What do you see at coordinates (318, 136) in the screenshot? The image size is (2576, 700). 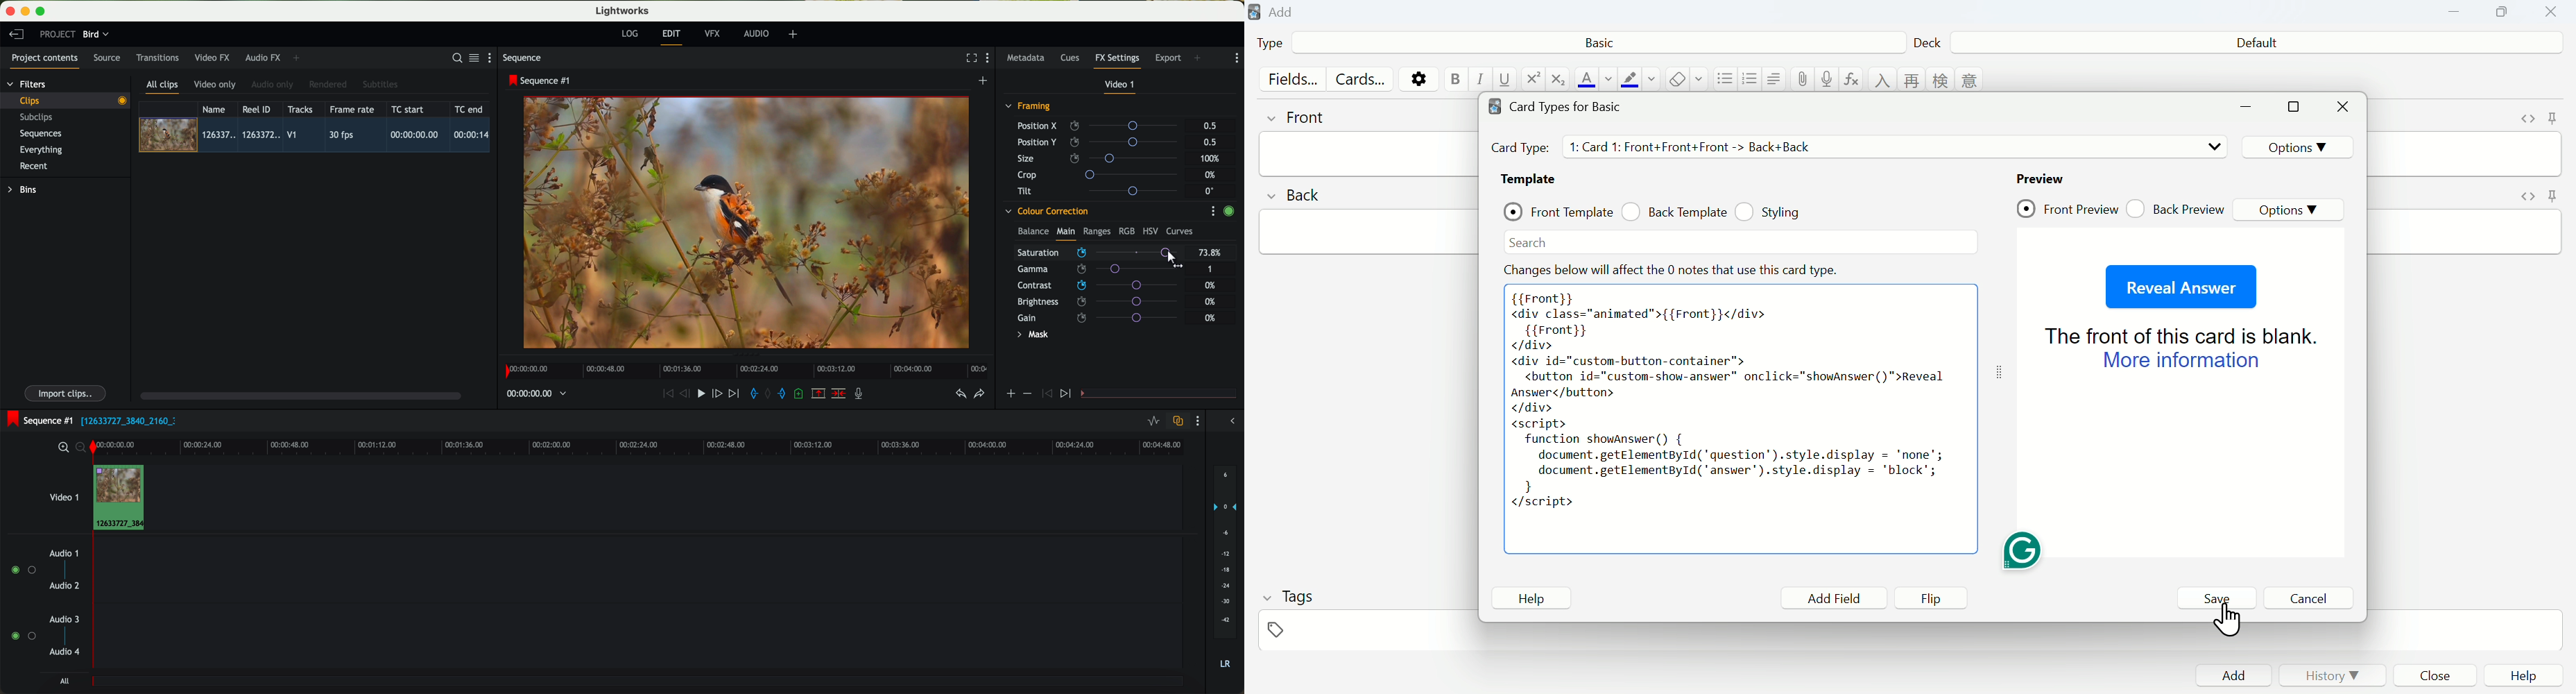 I see `click on video` at bounding box center [318, 136].